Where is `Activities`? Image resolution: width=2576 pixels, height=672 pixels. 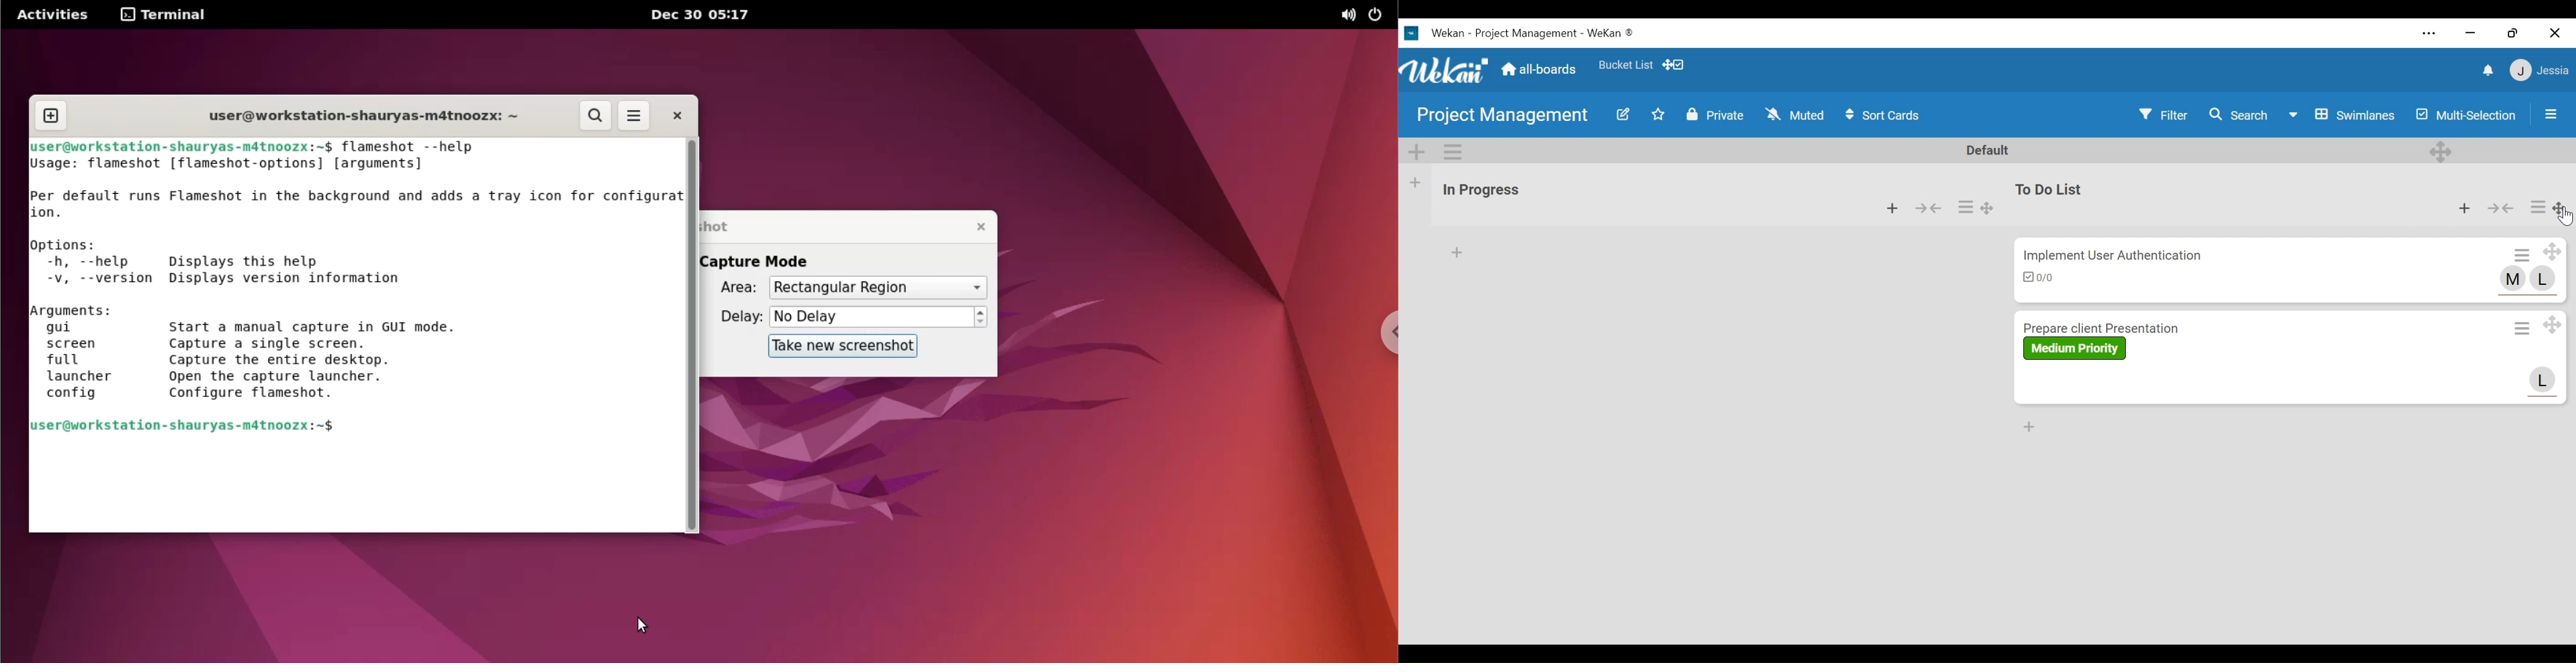
Activities is located at coordinates (55, 15).